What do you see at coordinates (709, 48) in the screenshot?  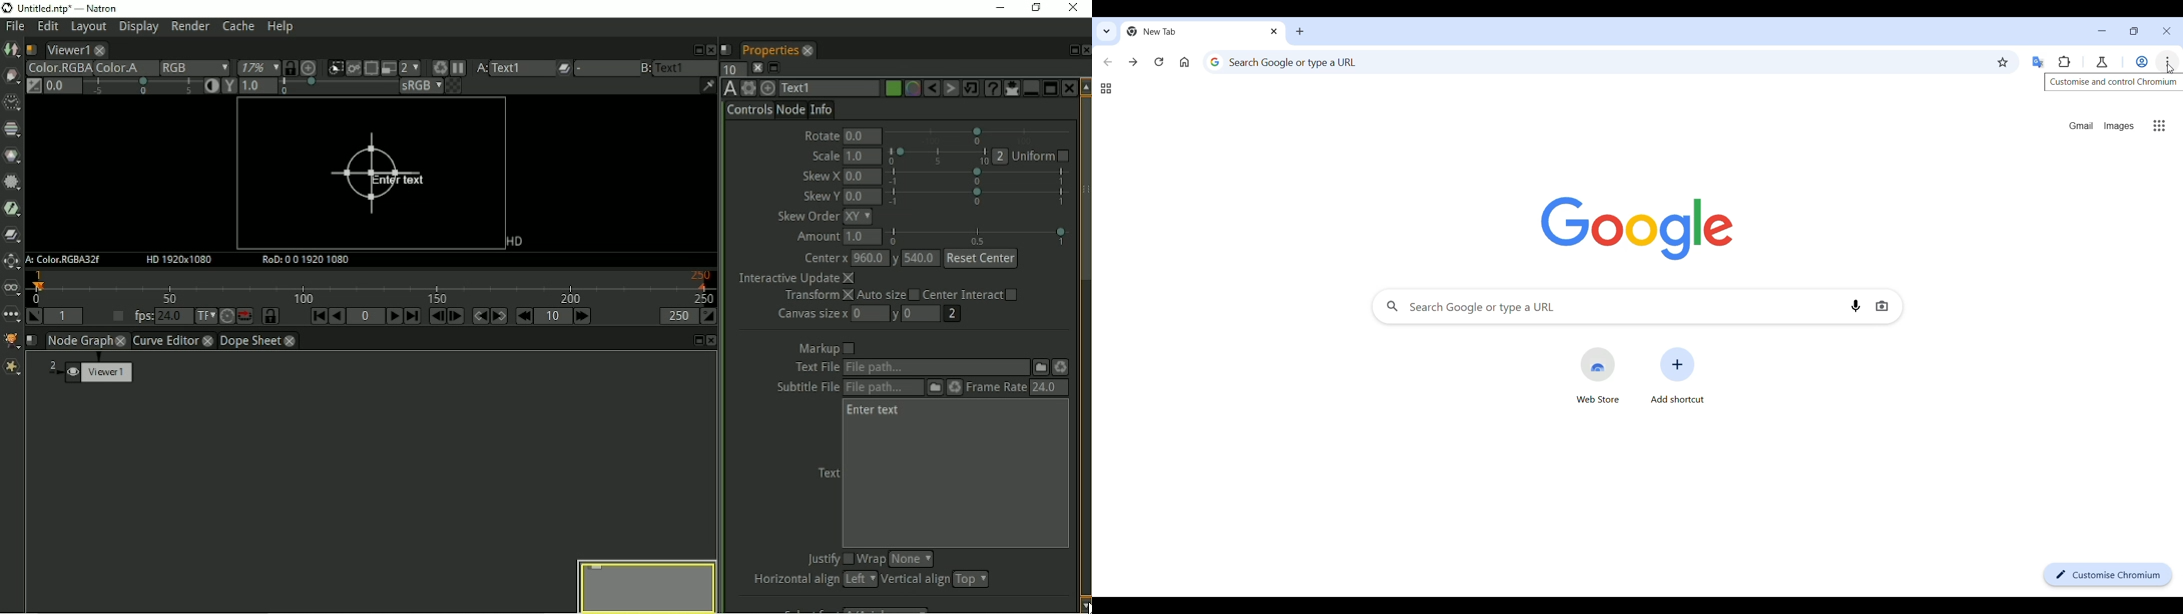 I see `Close` at bounding box center [709, 48].